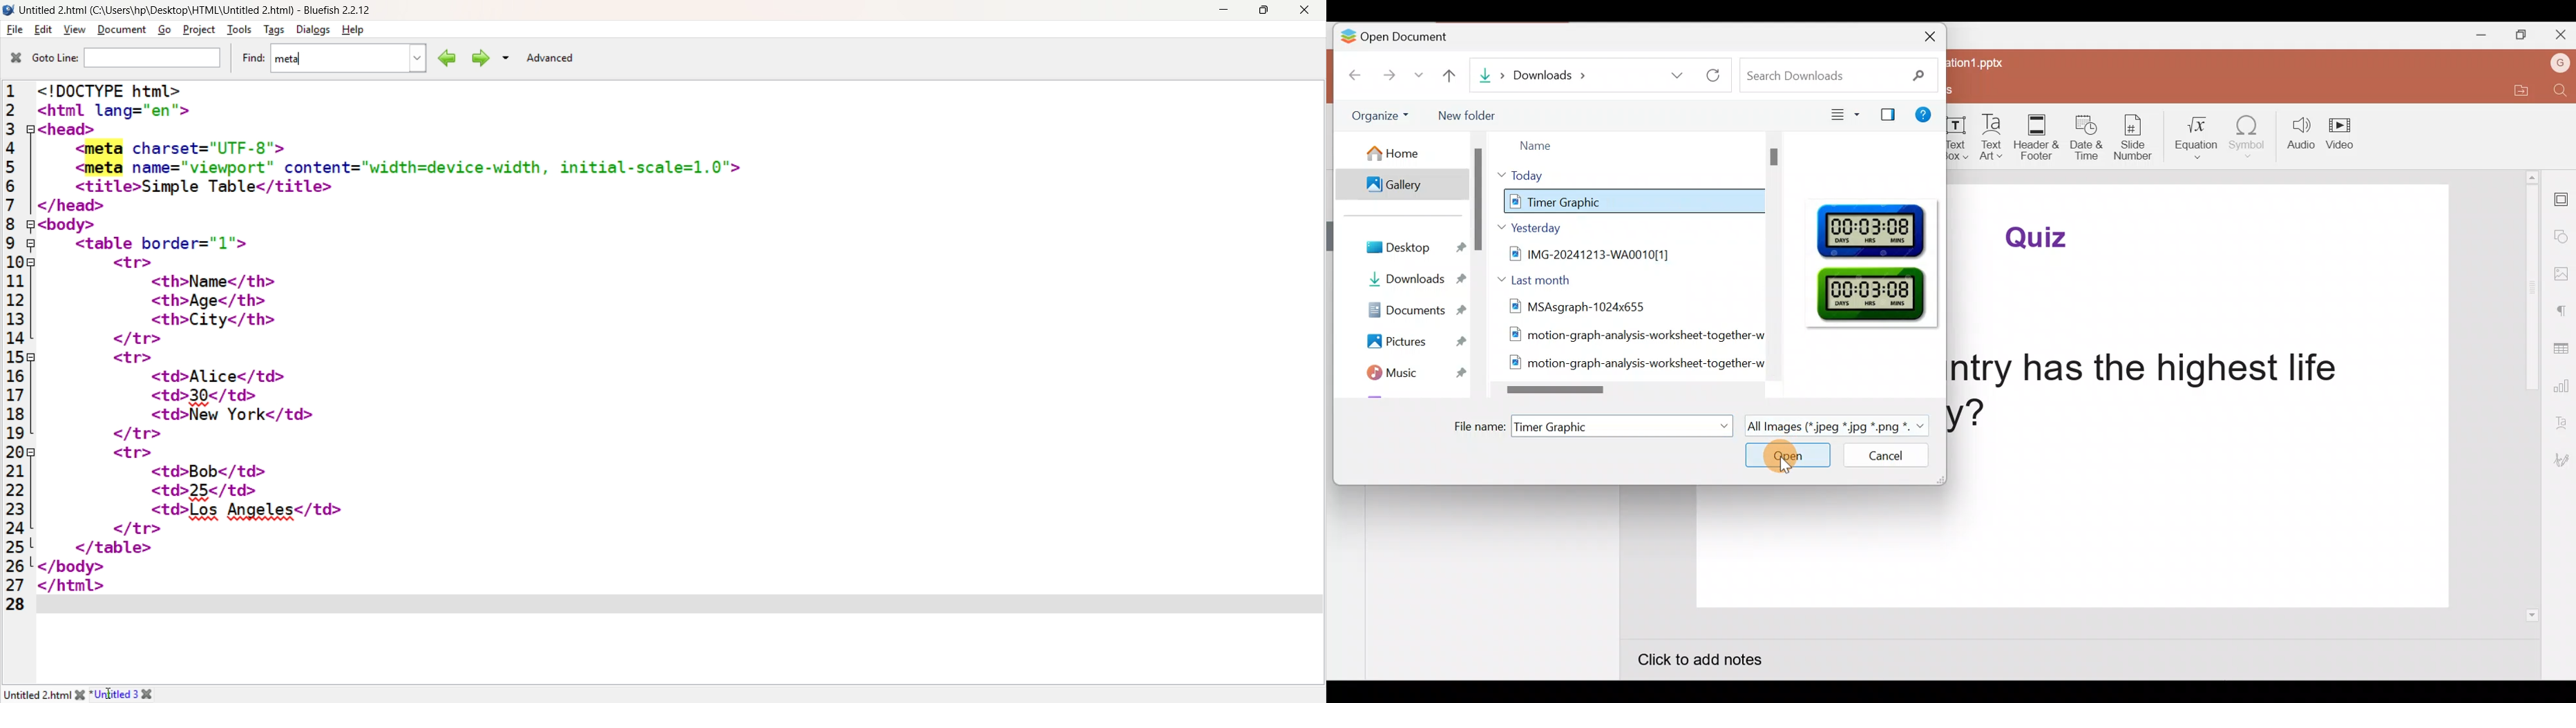 The image size is (2576, 728). Describe the element at coordinates (2534, 396) in the screenshot. I see `Scroll bar` at that location.